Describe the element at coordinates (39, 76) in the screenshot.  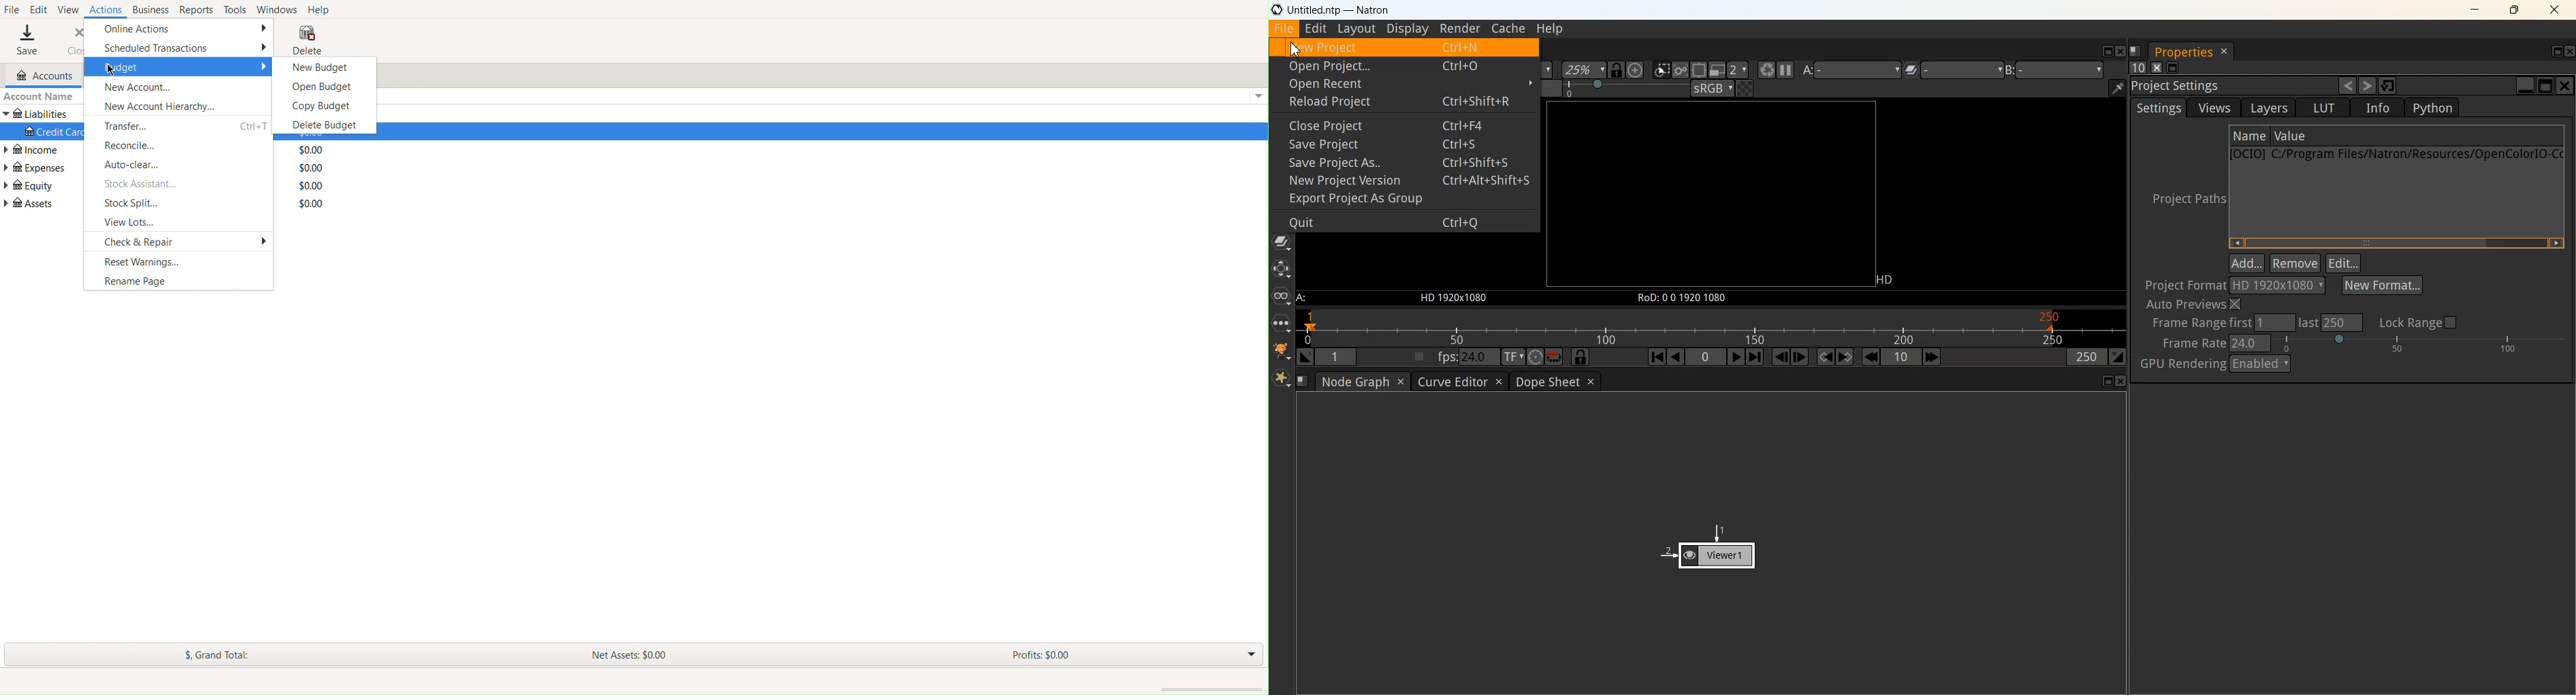
I see `Accounts` at that location.